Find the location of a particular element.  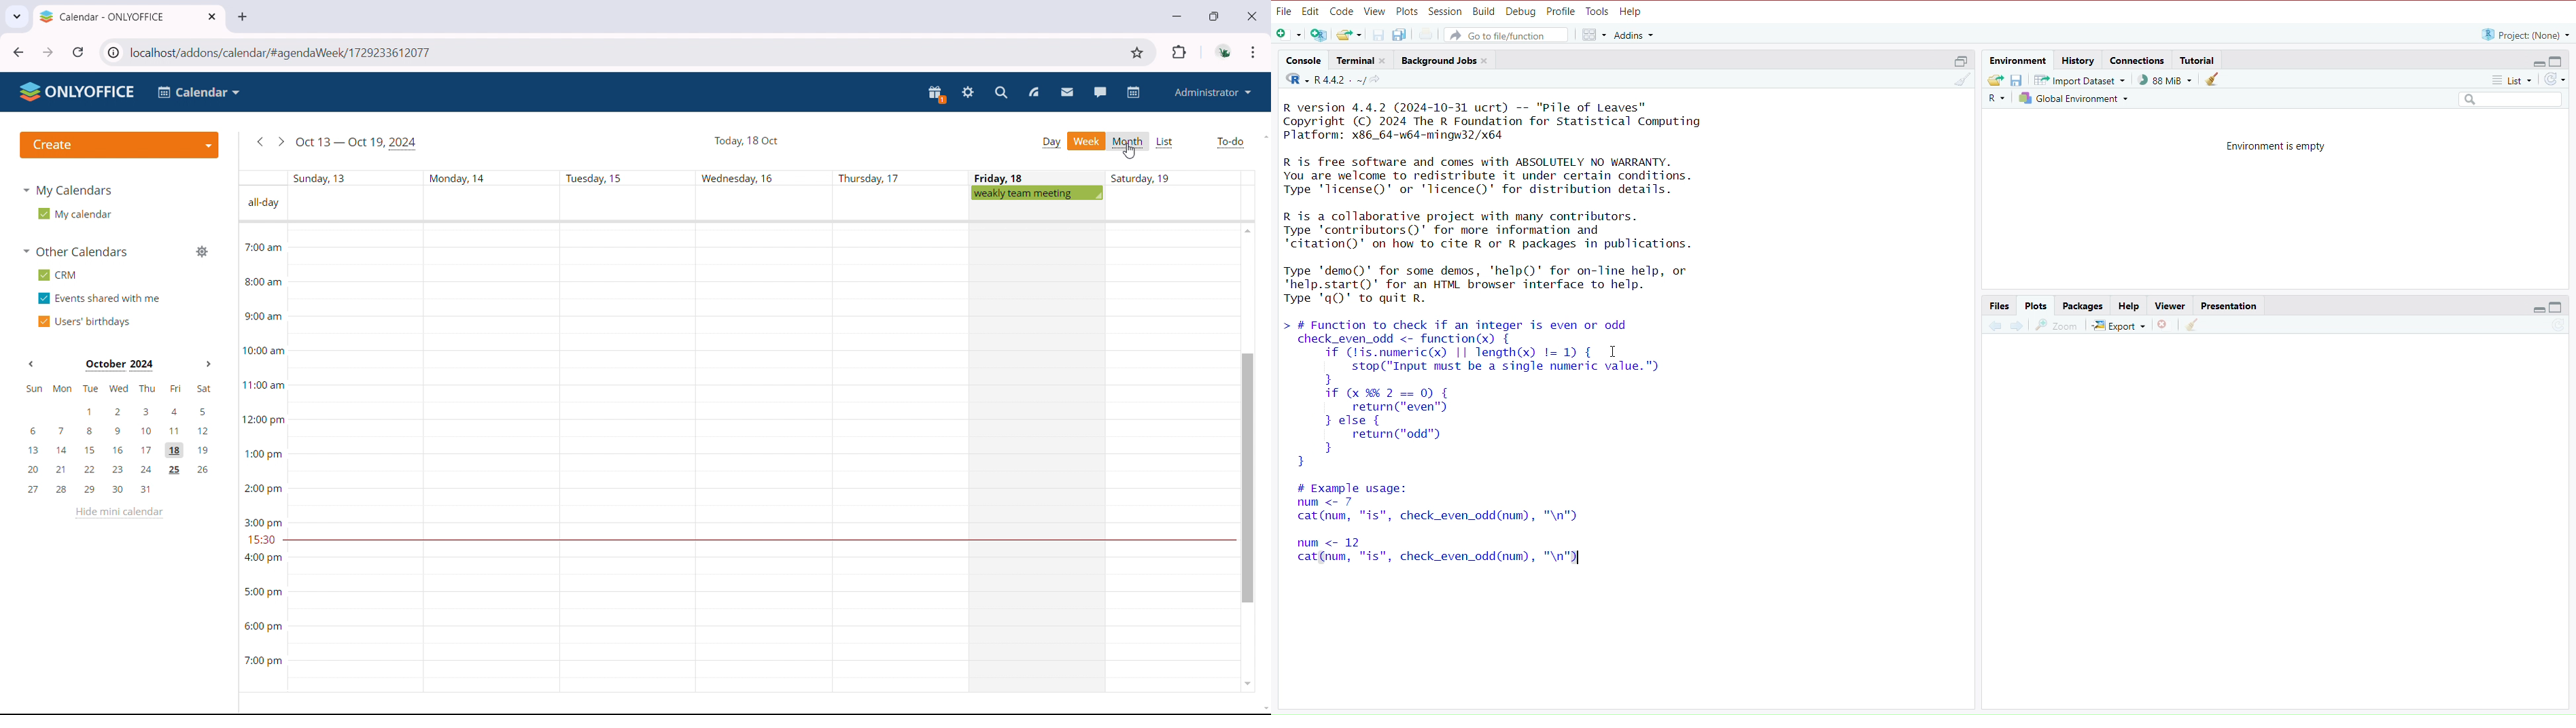

debug is located at coordinates (1521, 12).